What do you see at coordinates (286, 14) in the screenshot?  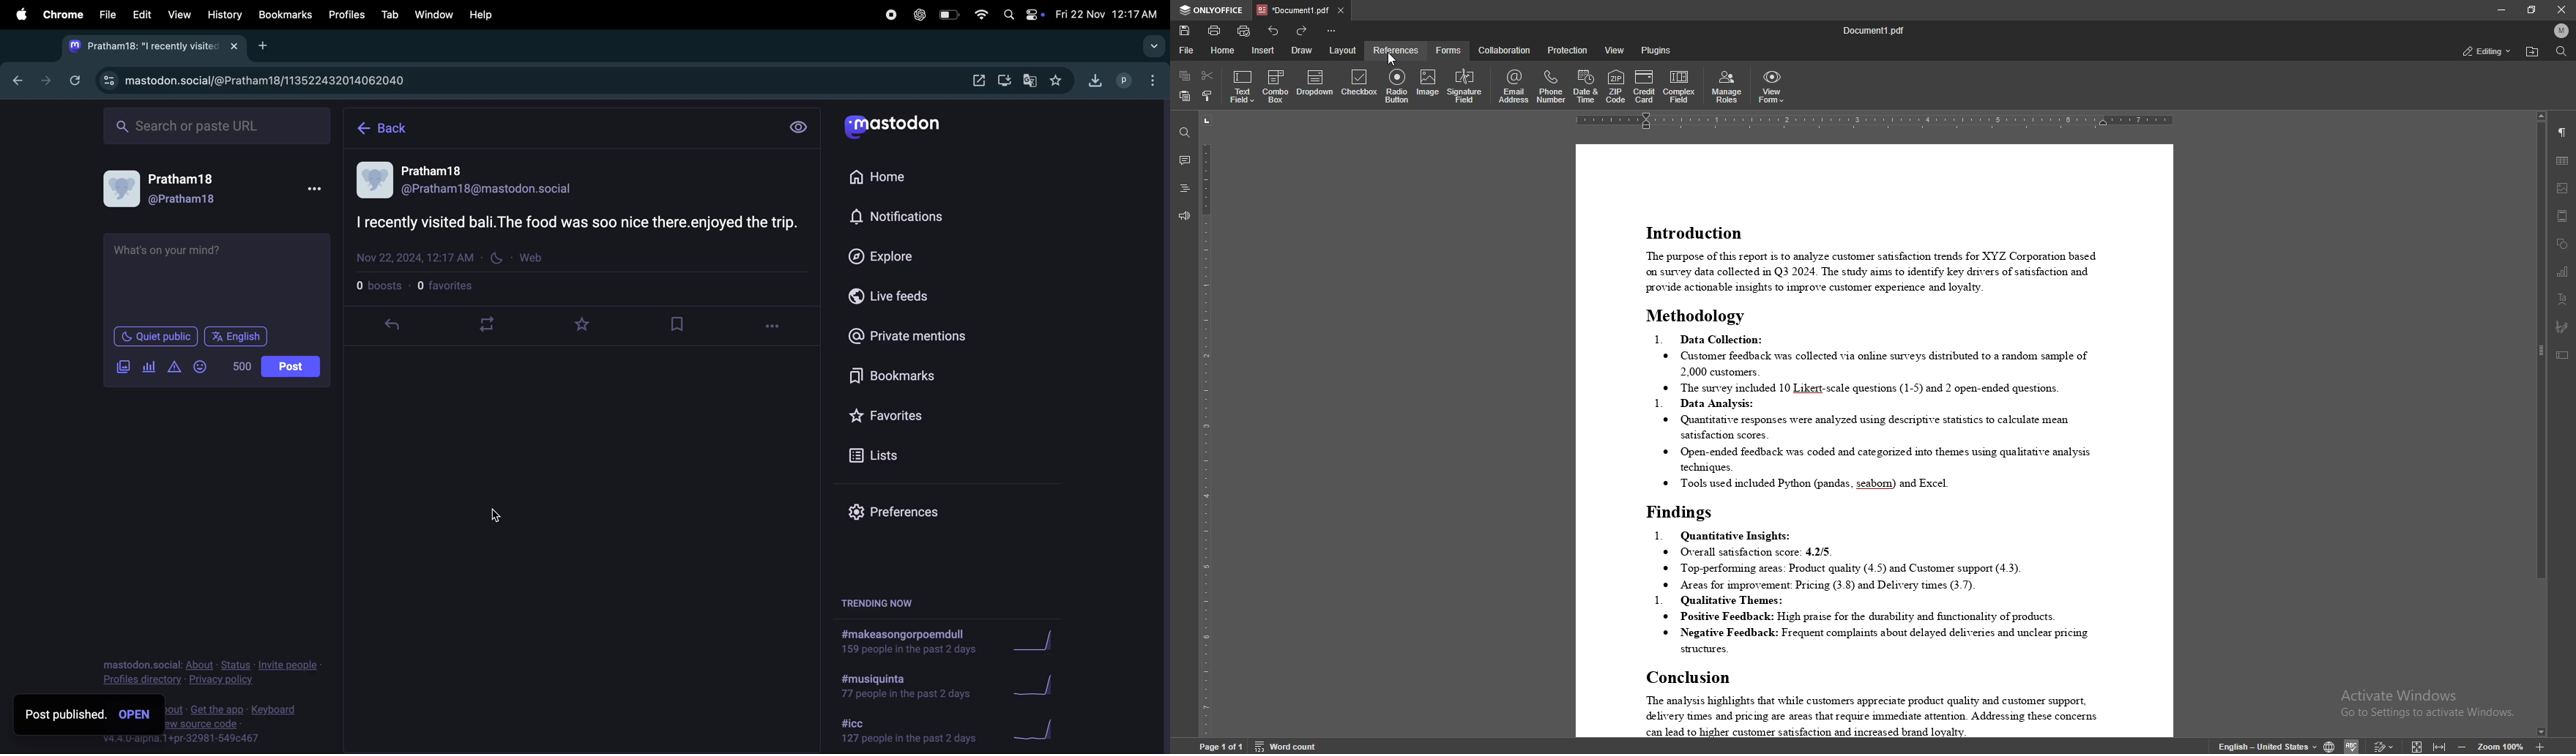 I see `bookmarks` at bounding box center [286, 14].